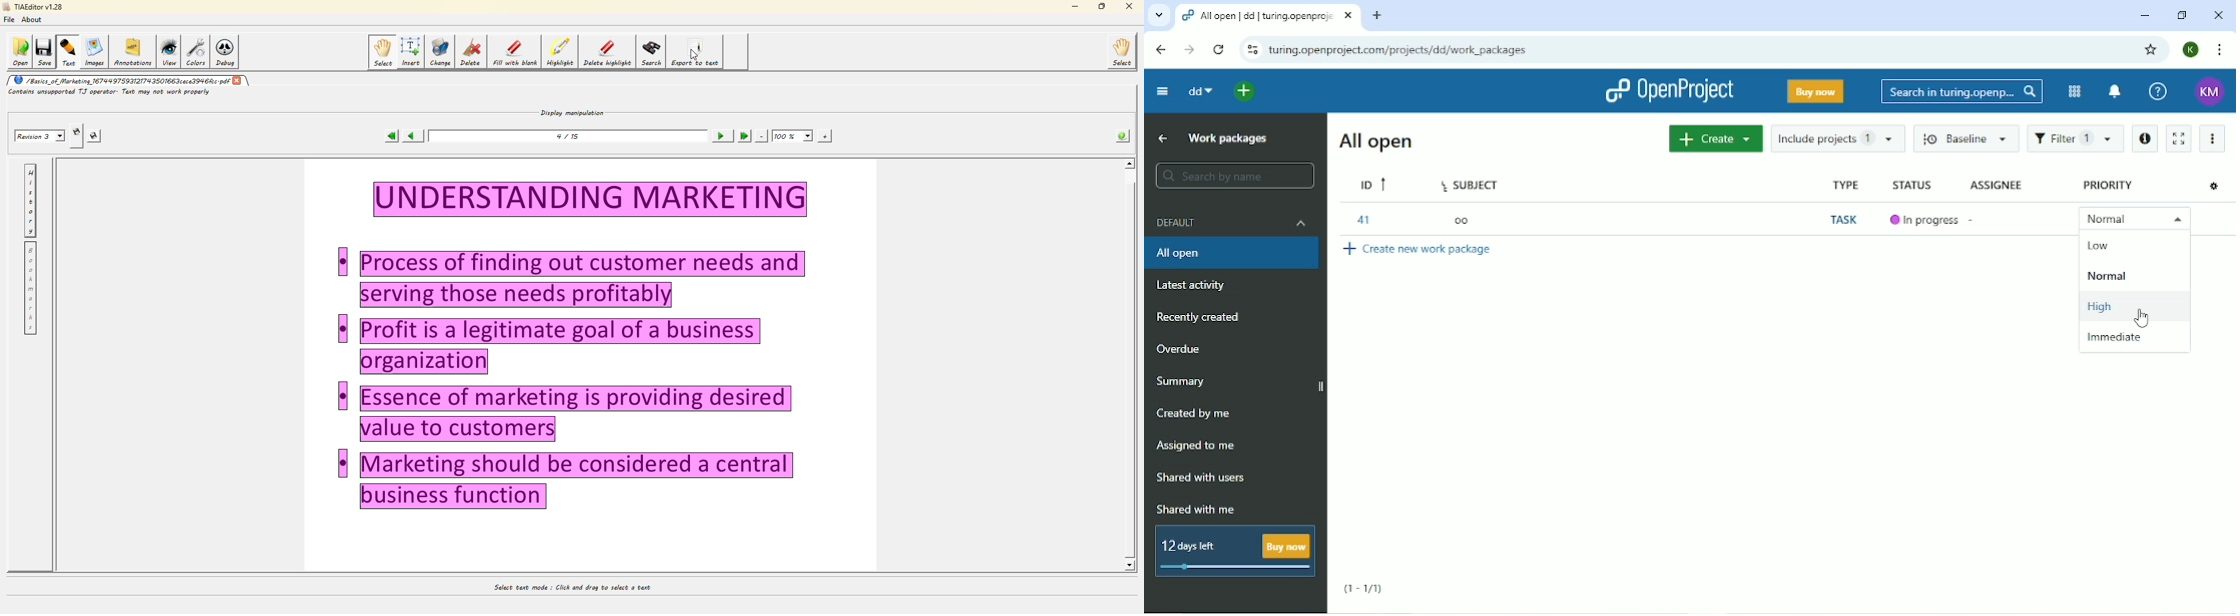 This screenshot has height=616, width=2240. Describe the element at coordinates (20, 52) in the screenshot. I see `open` at that location.